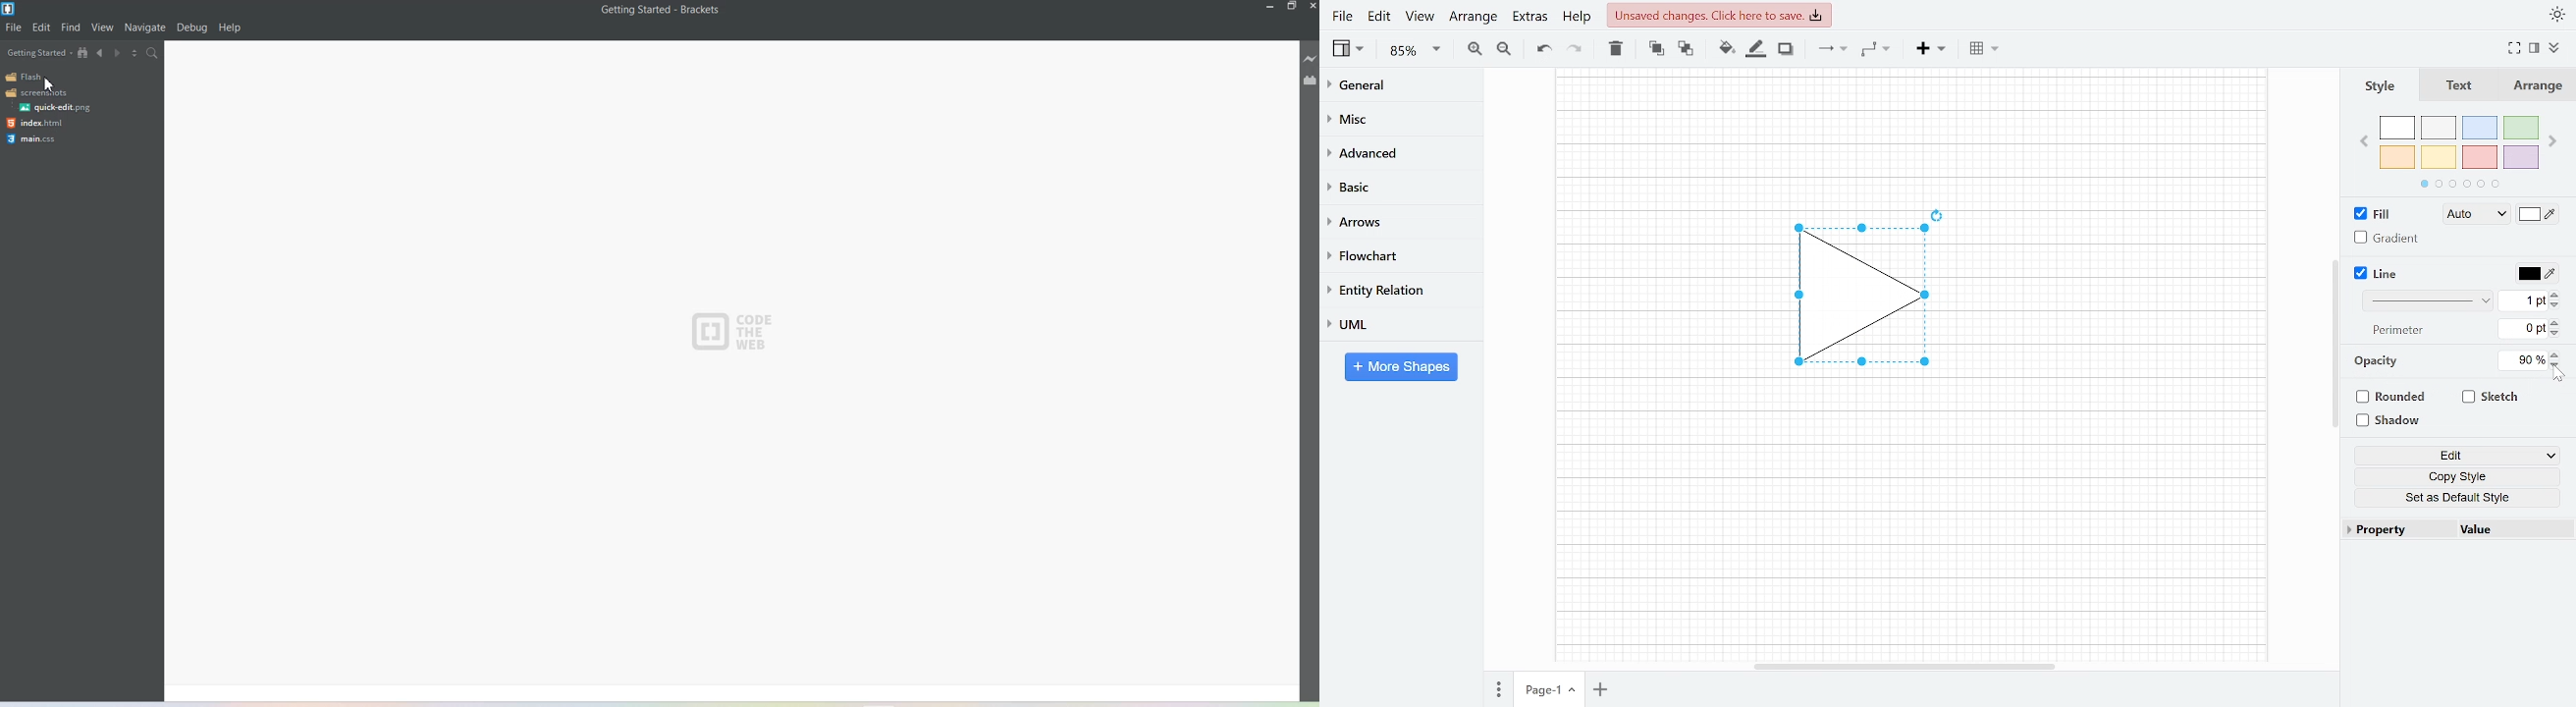  Describe the element at coordinates (1392, 324) in the screenshot. I see `UML` at that location.